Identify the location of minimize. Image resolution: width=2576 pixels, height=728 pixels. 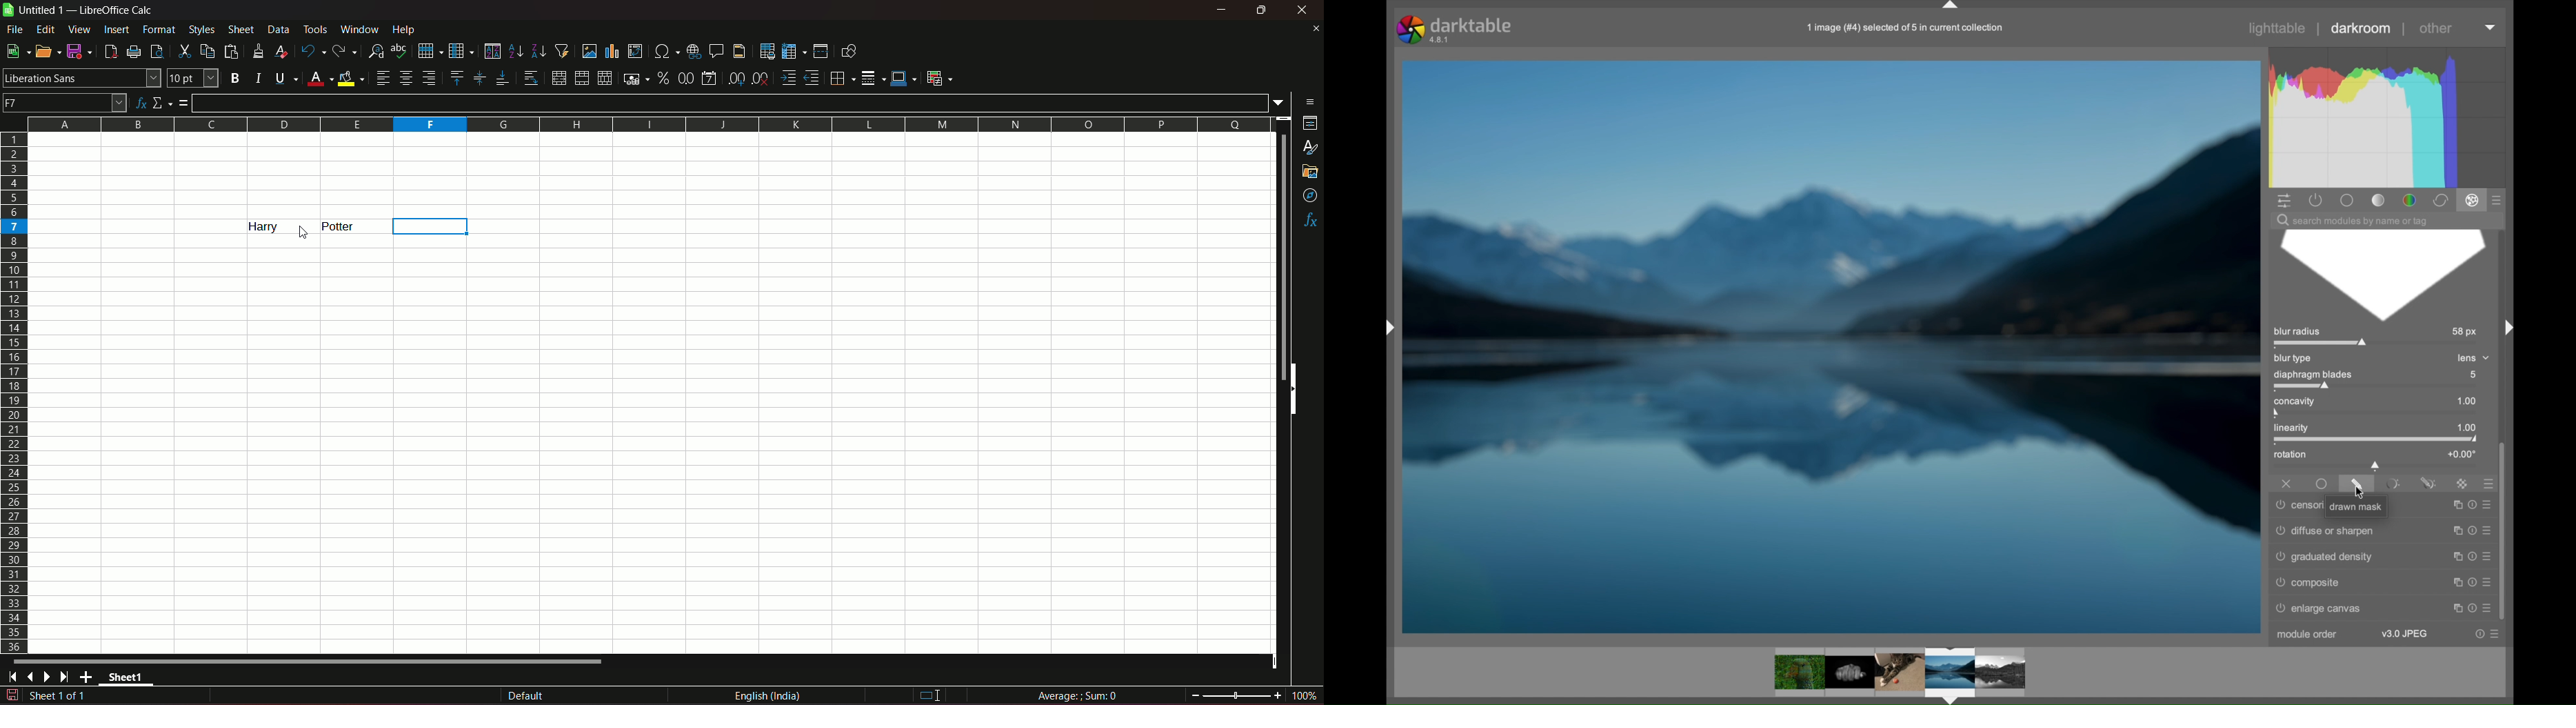
(1222, 10).